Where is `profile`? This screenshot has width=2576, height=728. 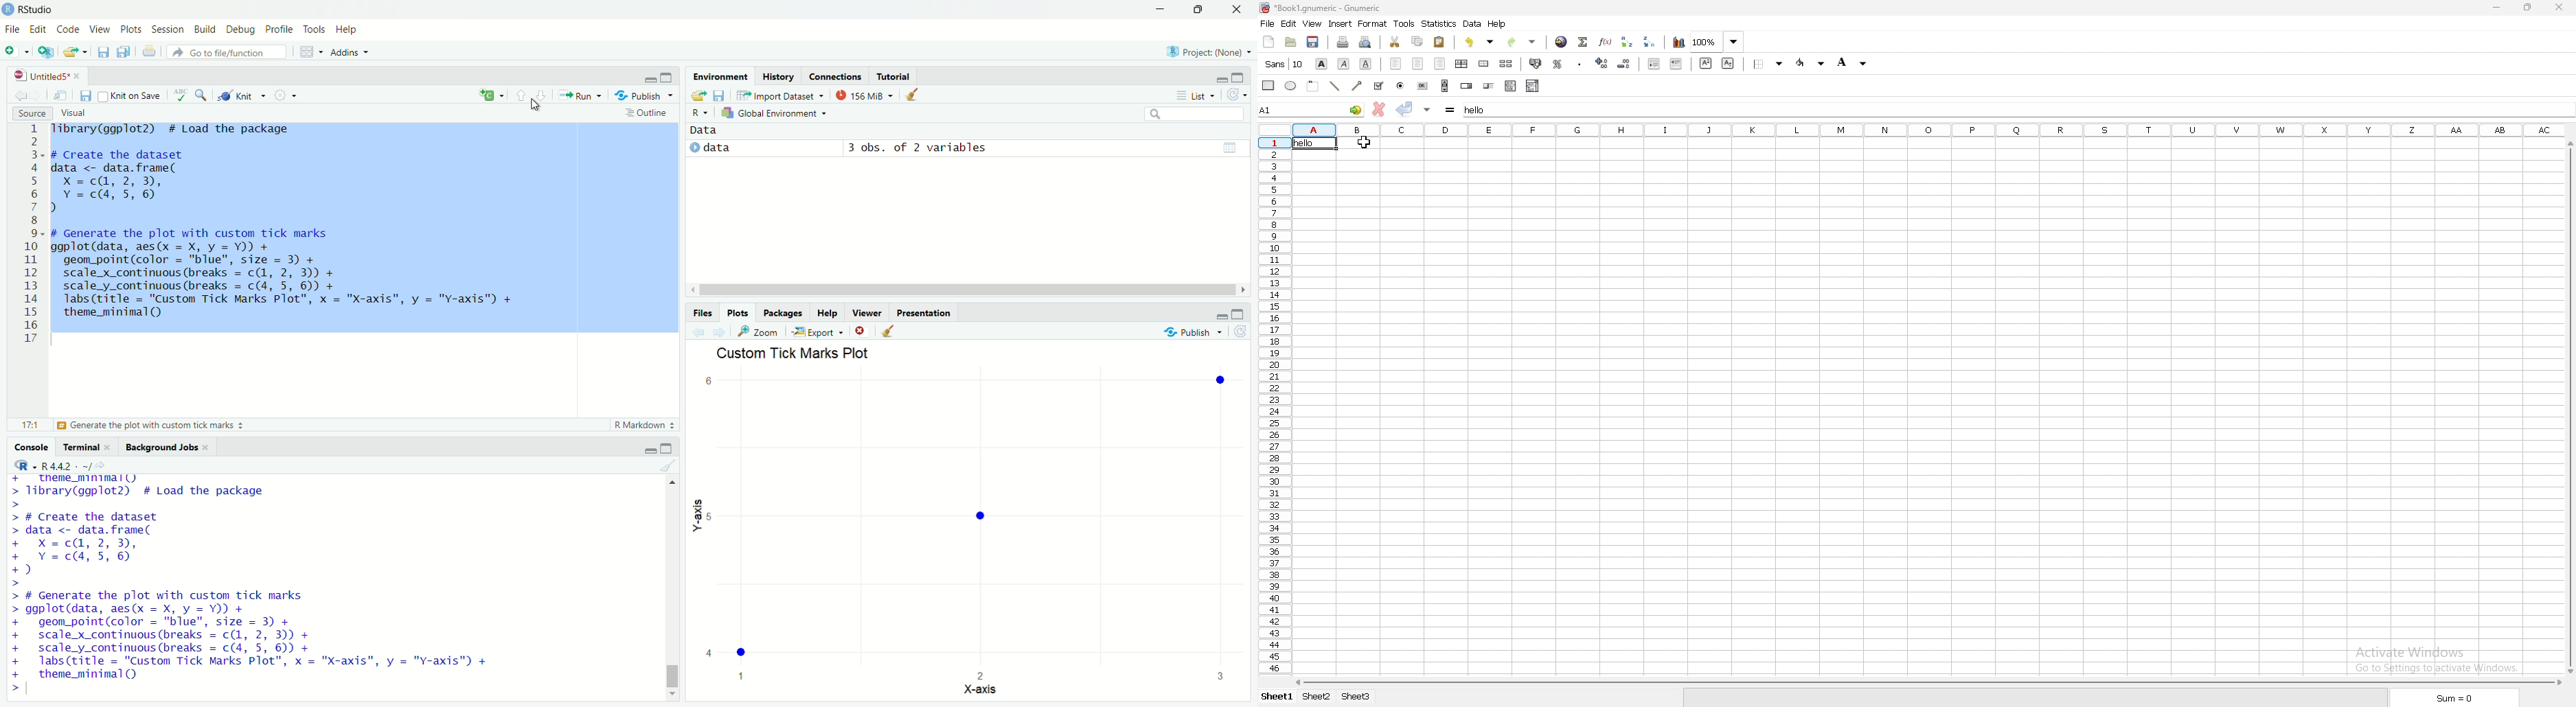 profile is located at coordinates (279, 29).